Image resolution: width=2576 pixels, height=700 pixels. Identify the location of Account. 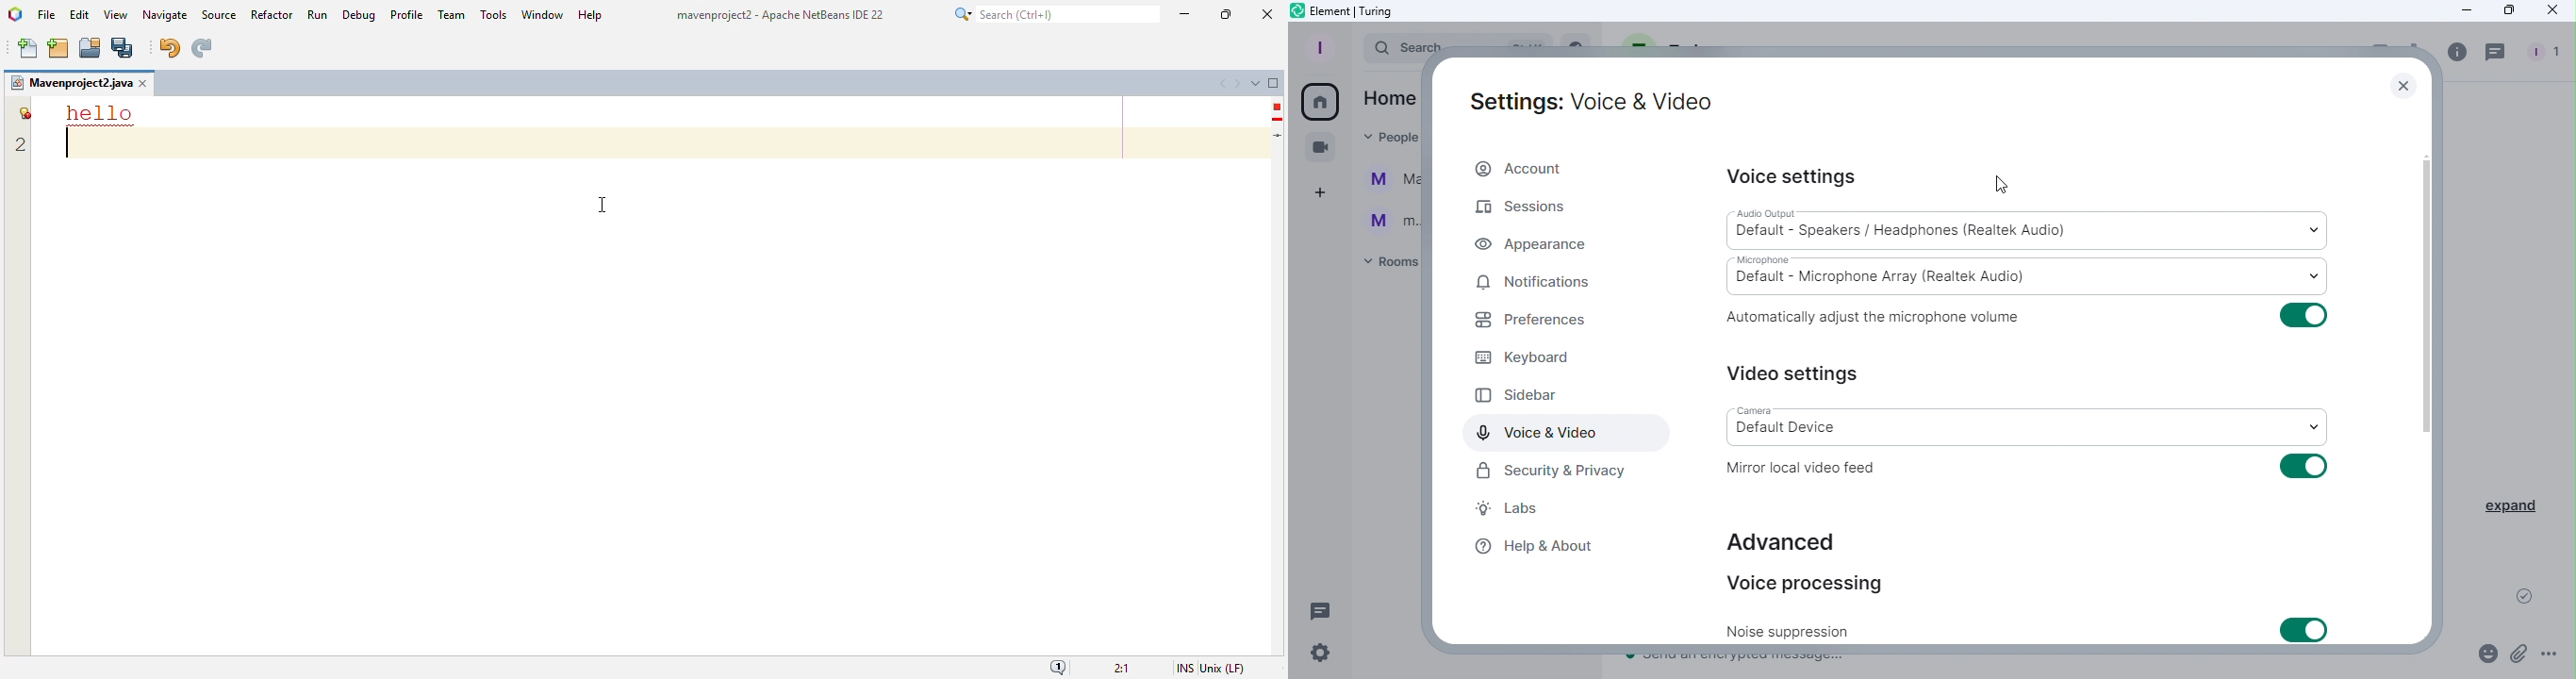
(1527, 166).